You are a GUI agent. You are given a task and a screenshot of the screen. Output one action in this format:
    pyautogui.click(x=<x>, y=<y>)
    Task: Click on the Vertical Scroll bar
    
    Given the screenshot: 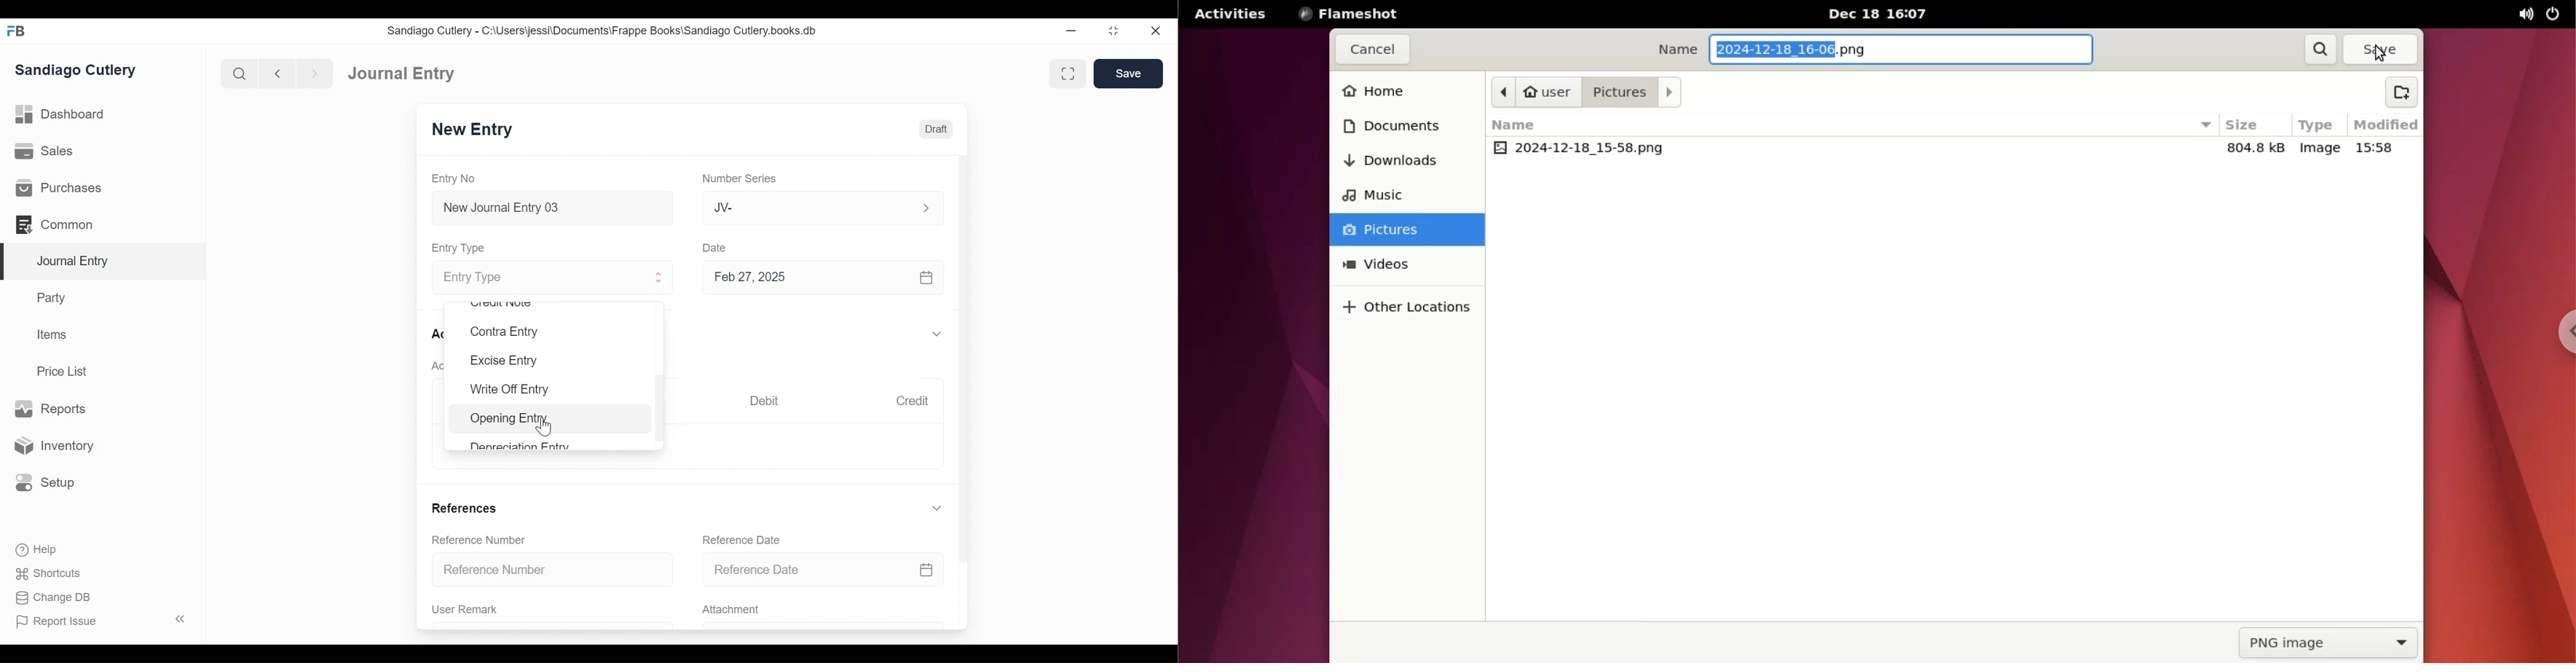 What is the action you would take?
    pyautogui.click(x=967, y=349)
    